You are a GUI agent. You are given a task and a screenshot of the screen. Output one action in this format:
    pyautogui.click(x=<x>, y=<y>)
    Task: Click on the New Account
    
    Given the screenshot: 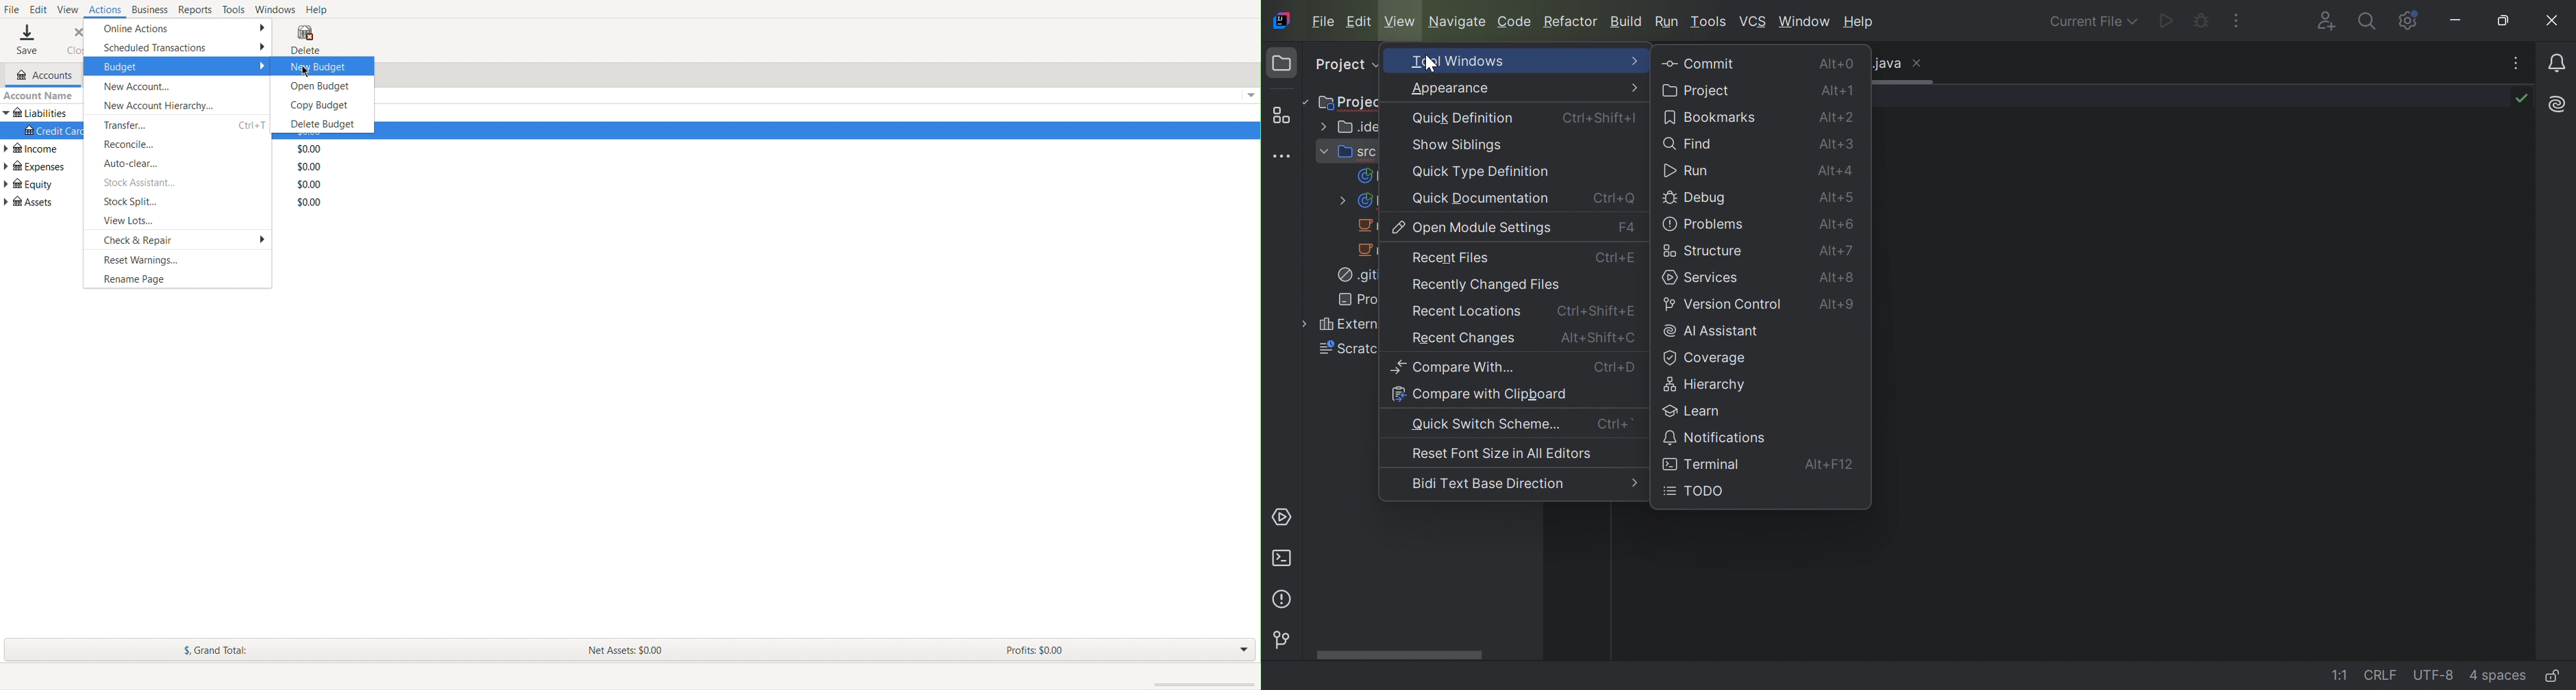 What is the action you would take?
    pyautogui.click(x=142, y=85)
    